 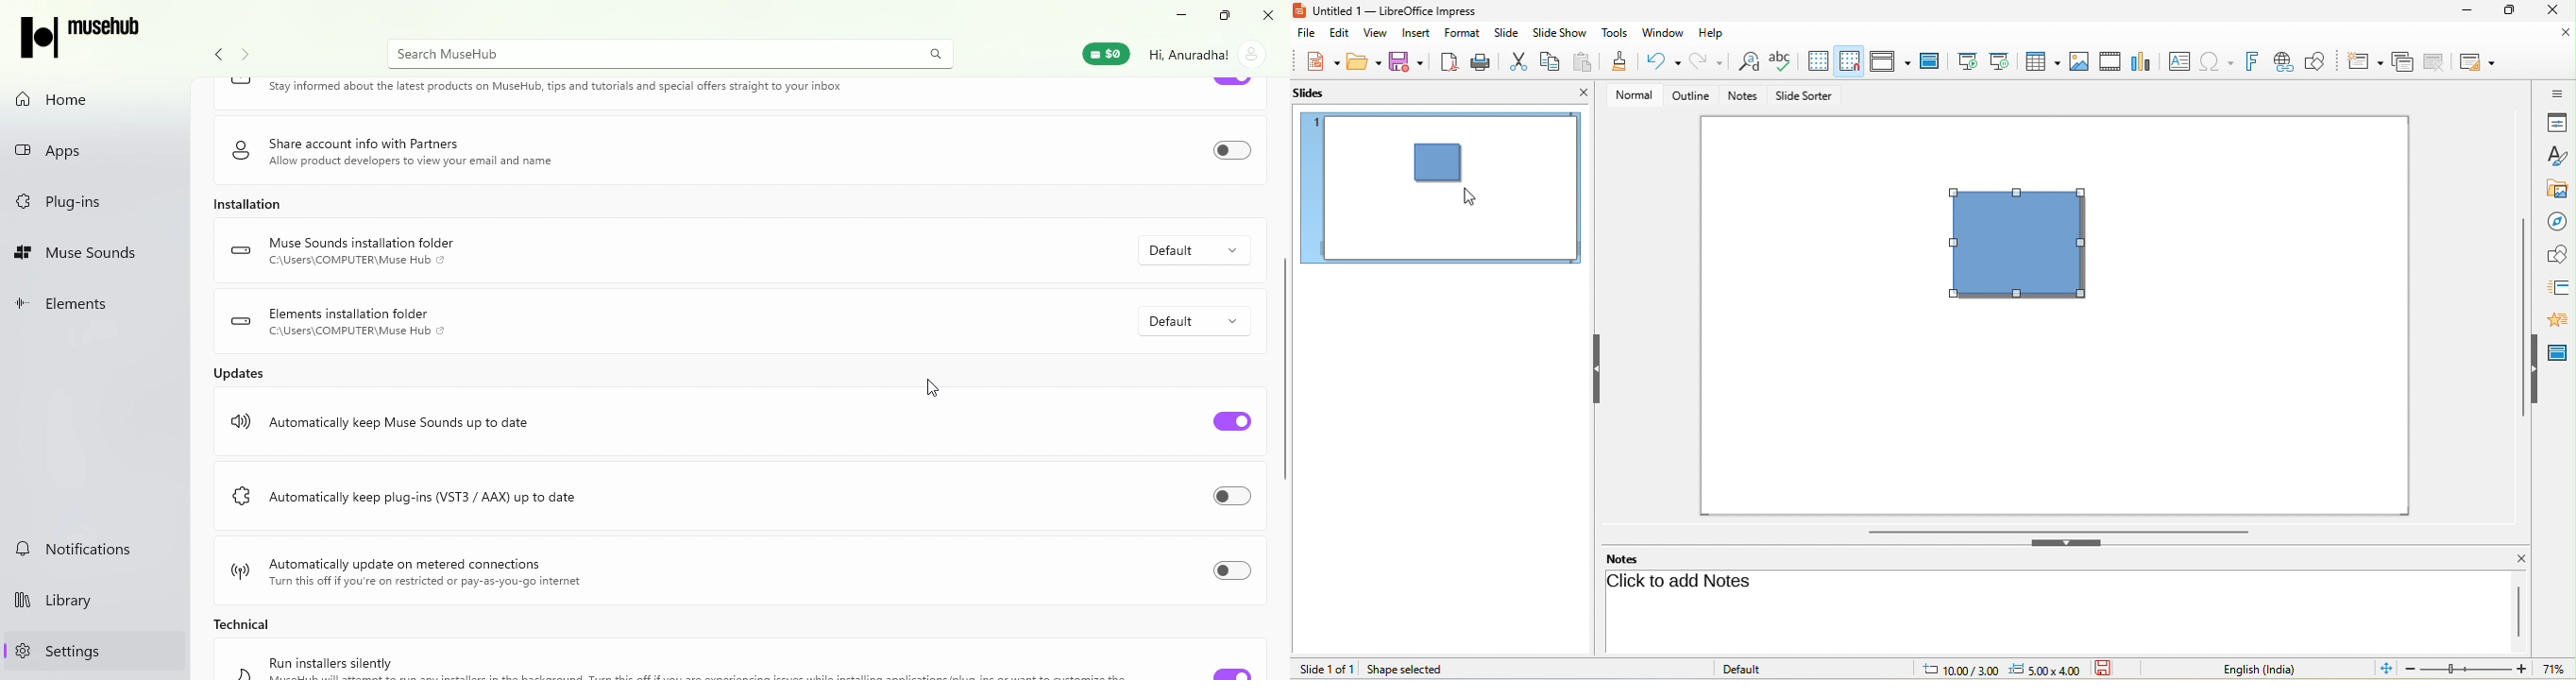 What do you see at coordinates (2558, 318) in the screenshot?
I see `animation` at bounding box center [2558, 318].